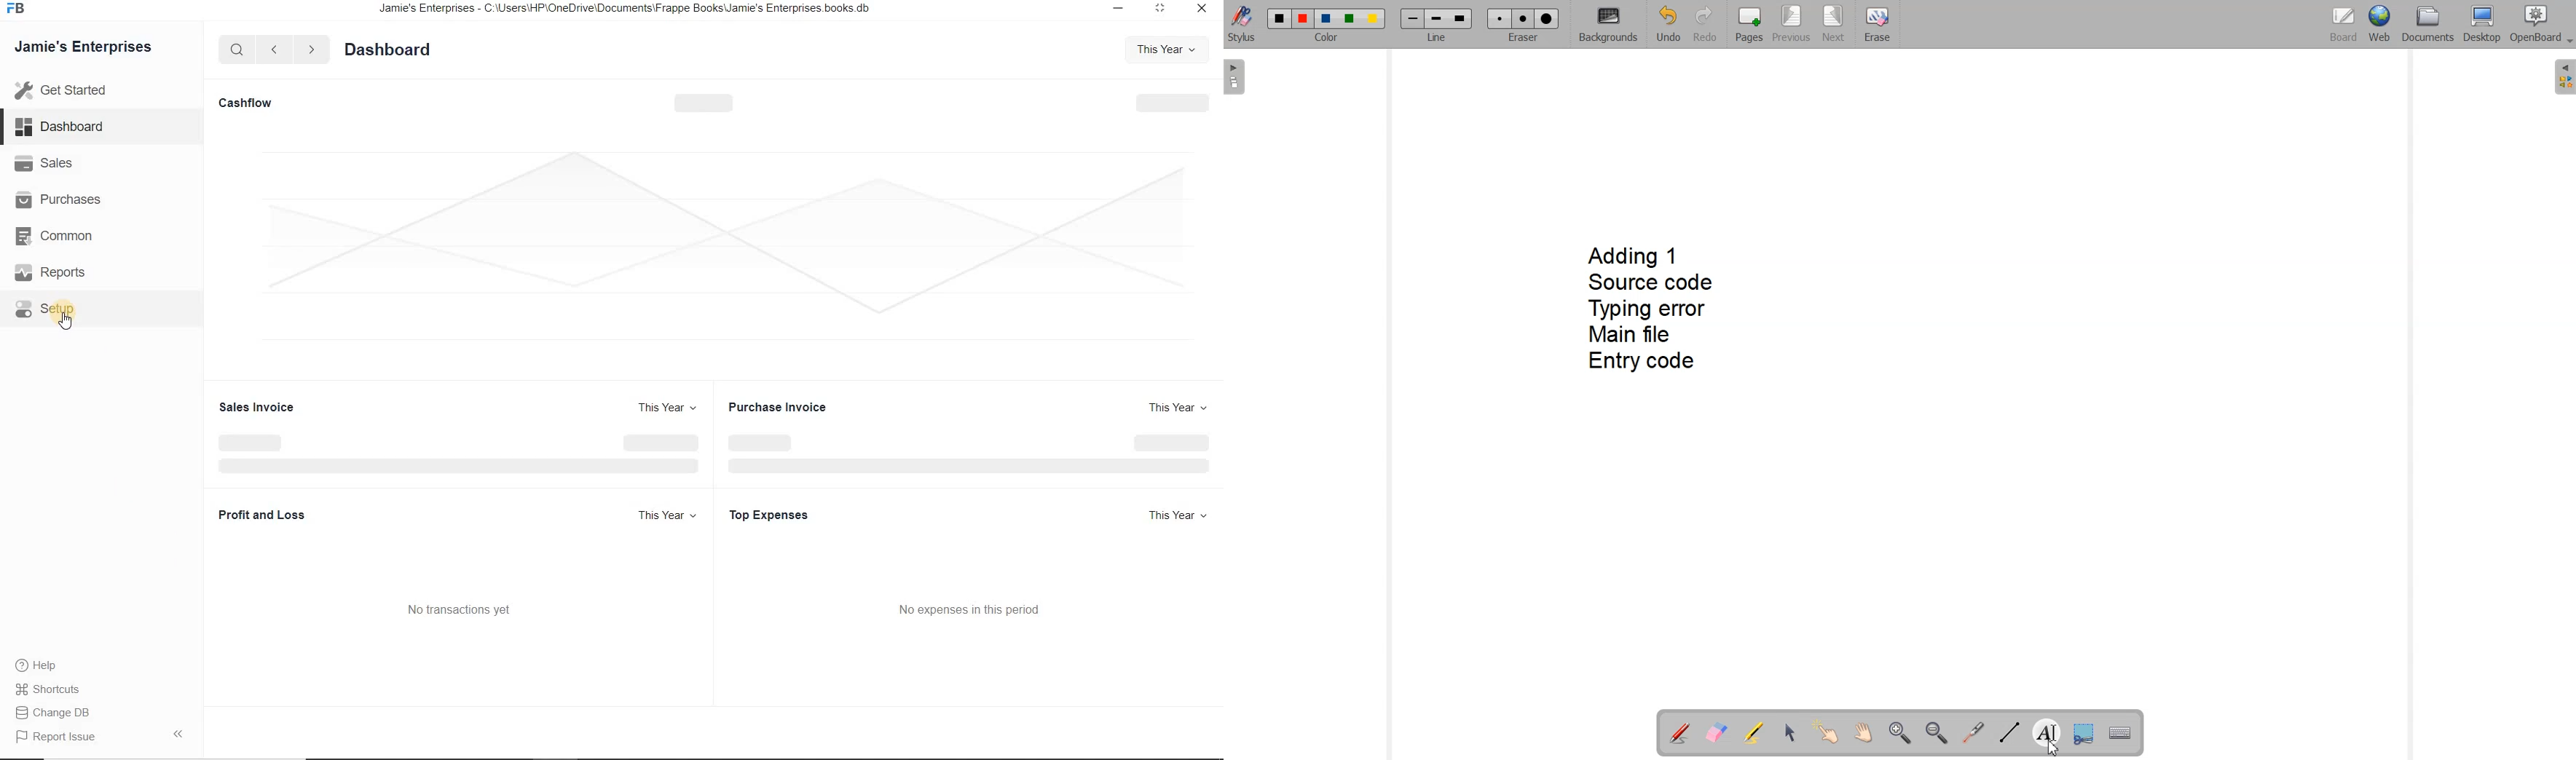 The image size is (2576, 784). What do you see at coordinates (50, 689) in the screenshot?
I see `Shortcuts` at bounding box center [50, 689].